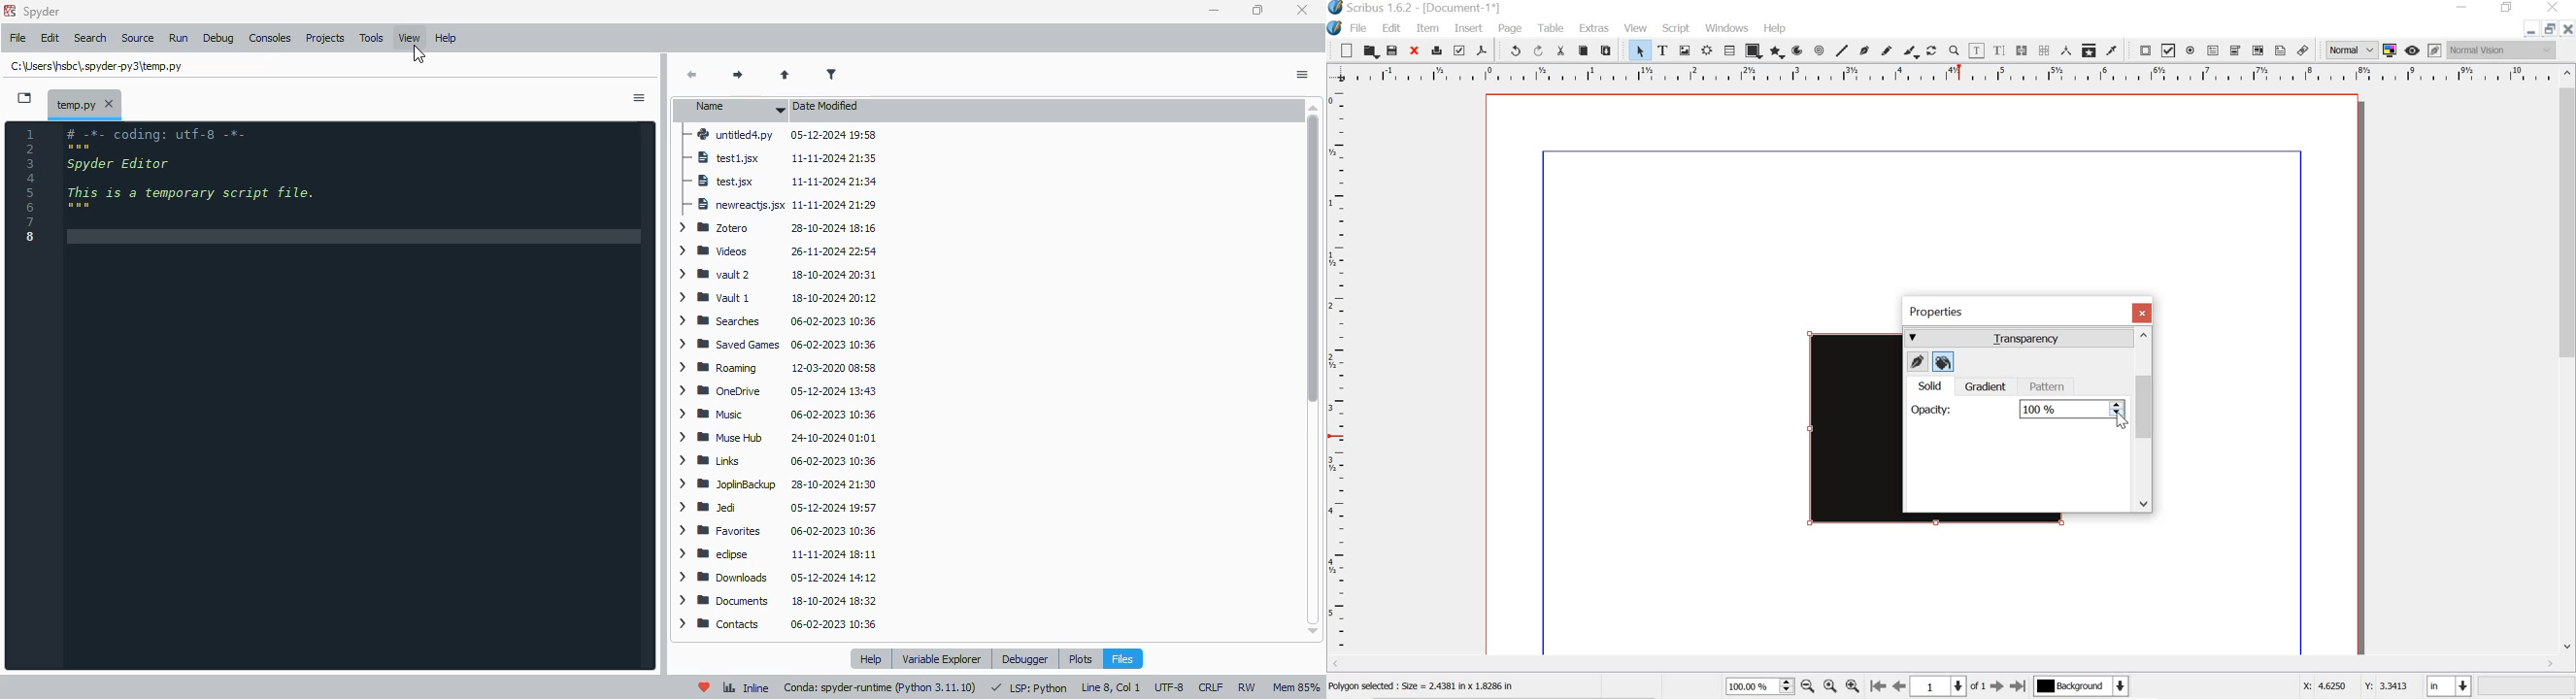 This screenshot has width=2576, height=700. What do you see at coordinates (219, 39) in the screenshot?
I see `debug` at bounding box center [219, 39].